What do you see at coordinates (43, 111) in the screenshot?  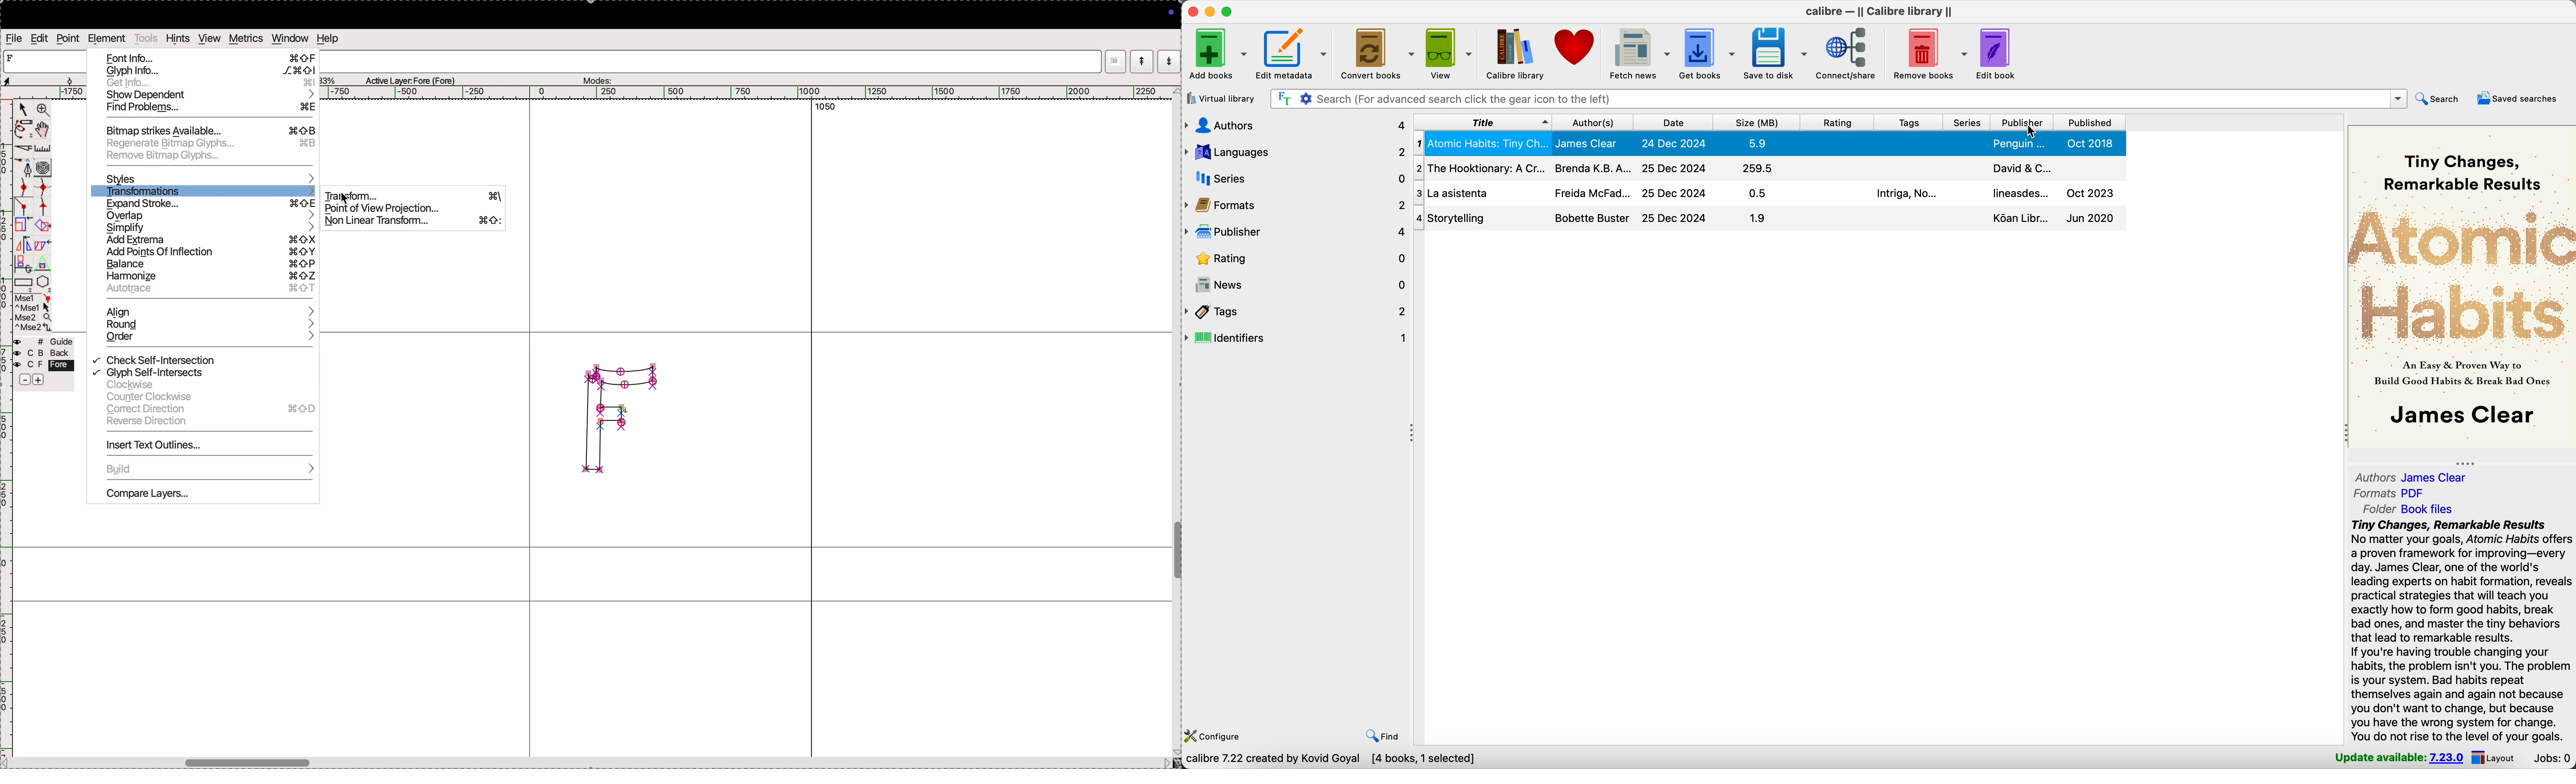 I see `zoom` at bounding box center [43, 111].